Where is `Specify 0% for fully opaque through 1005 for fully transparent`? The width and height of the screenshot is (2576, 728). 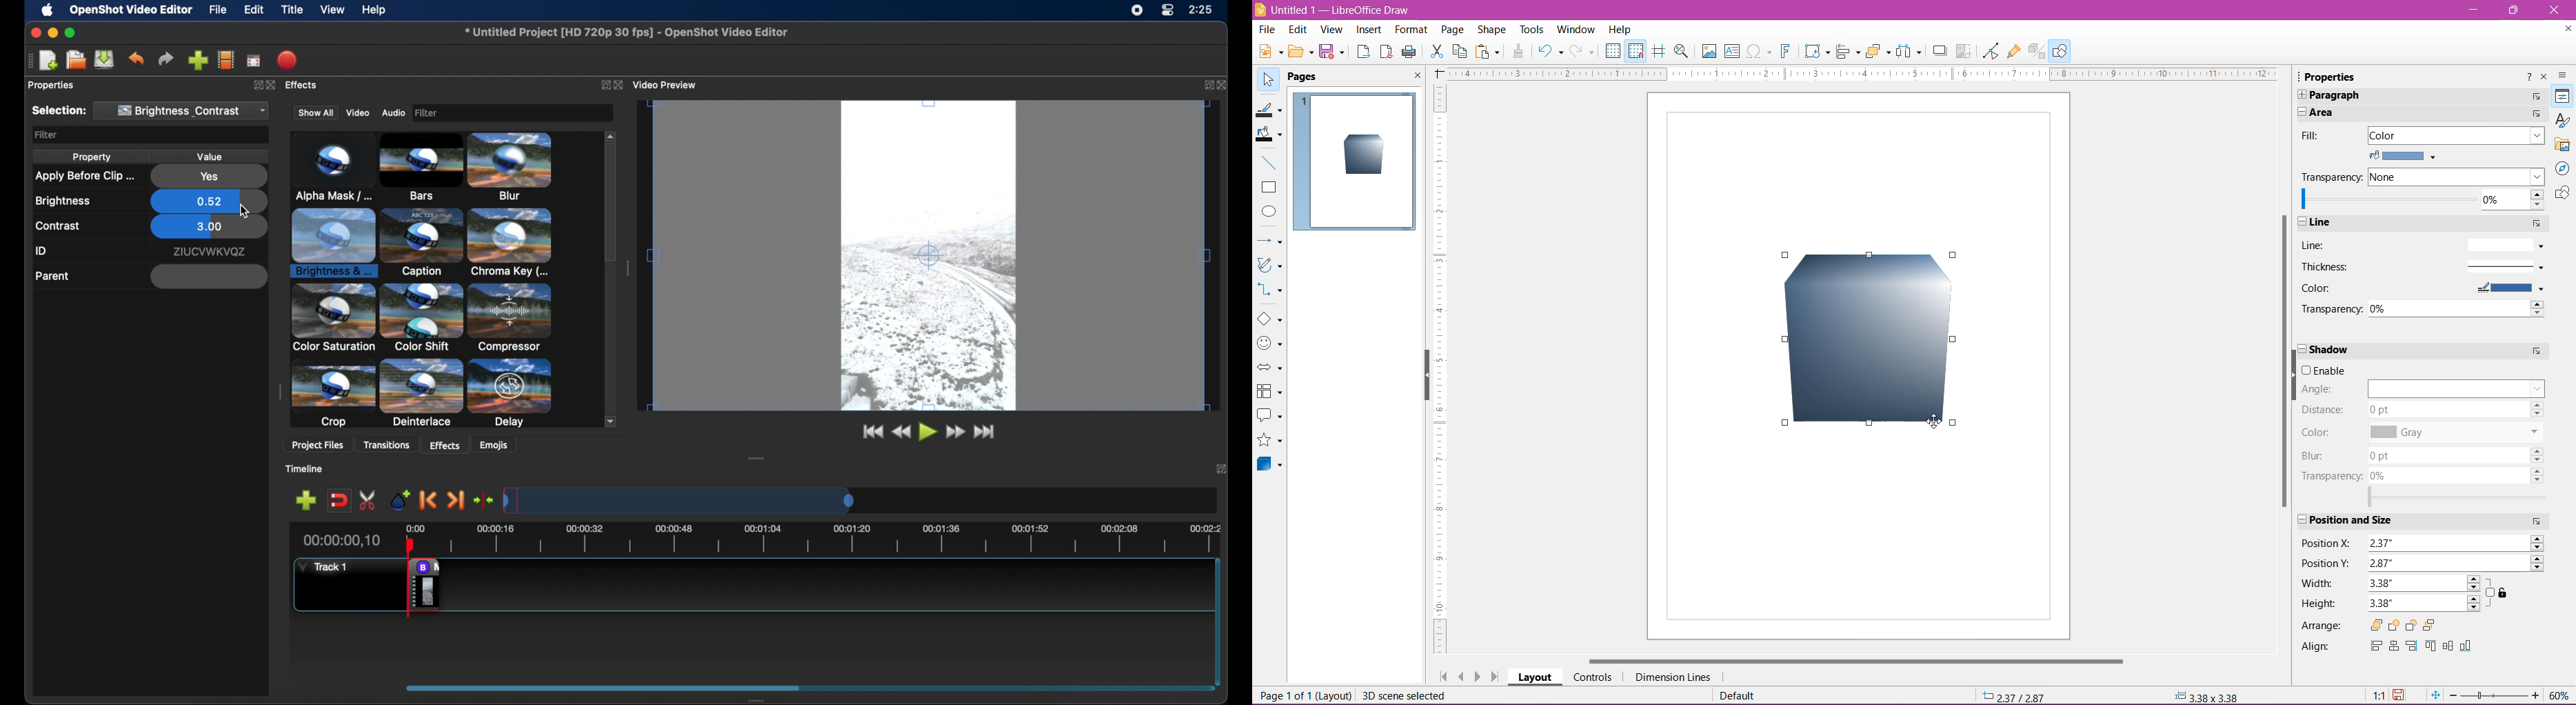
Specify 0% for fully opaque through 1005 for fully transparent is located at coordinates (2422, 199).